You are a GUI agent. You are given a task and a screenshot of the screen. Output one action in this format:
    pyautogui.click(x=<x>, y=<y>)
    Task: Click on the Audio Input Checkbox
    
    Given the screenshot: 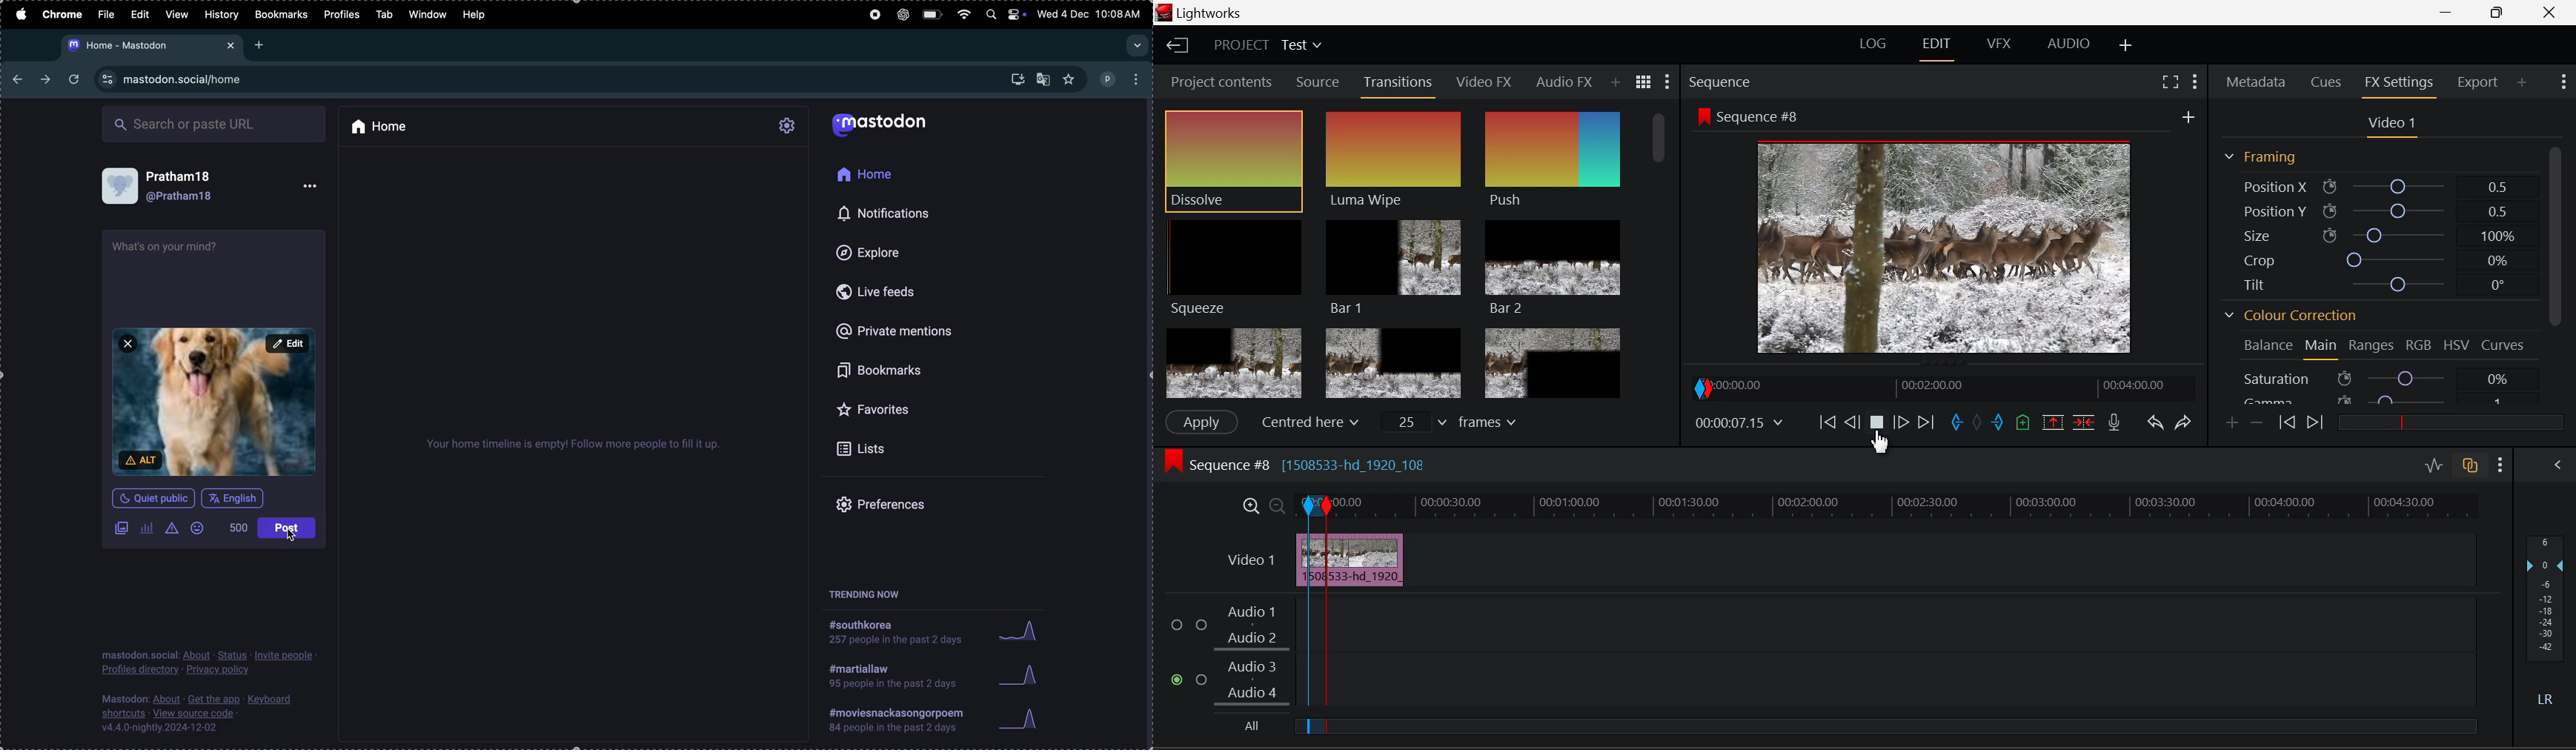 What is the action you would take?
    pyautogui.click(x=1178, y=680)
    